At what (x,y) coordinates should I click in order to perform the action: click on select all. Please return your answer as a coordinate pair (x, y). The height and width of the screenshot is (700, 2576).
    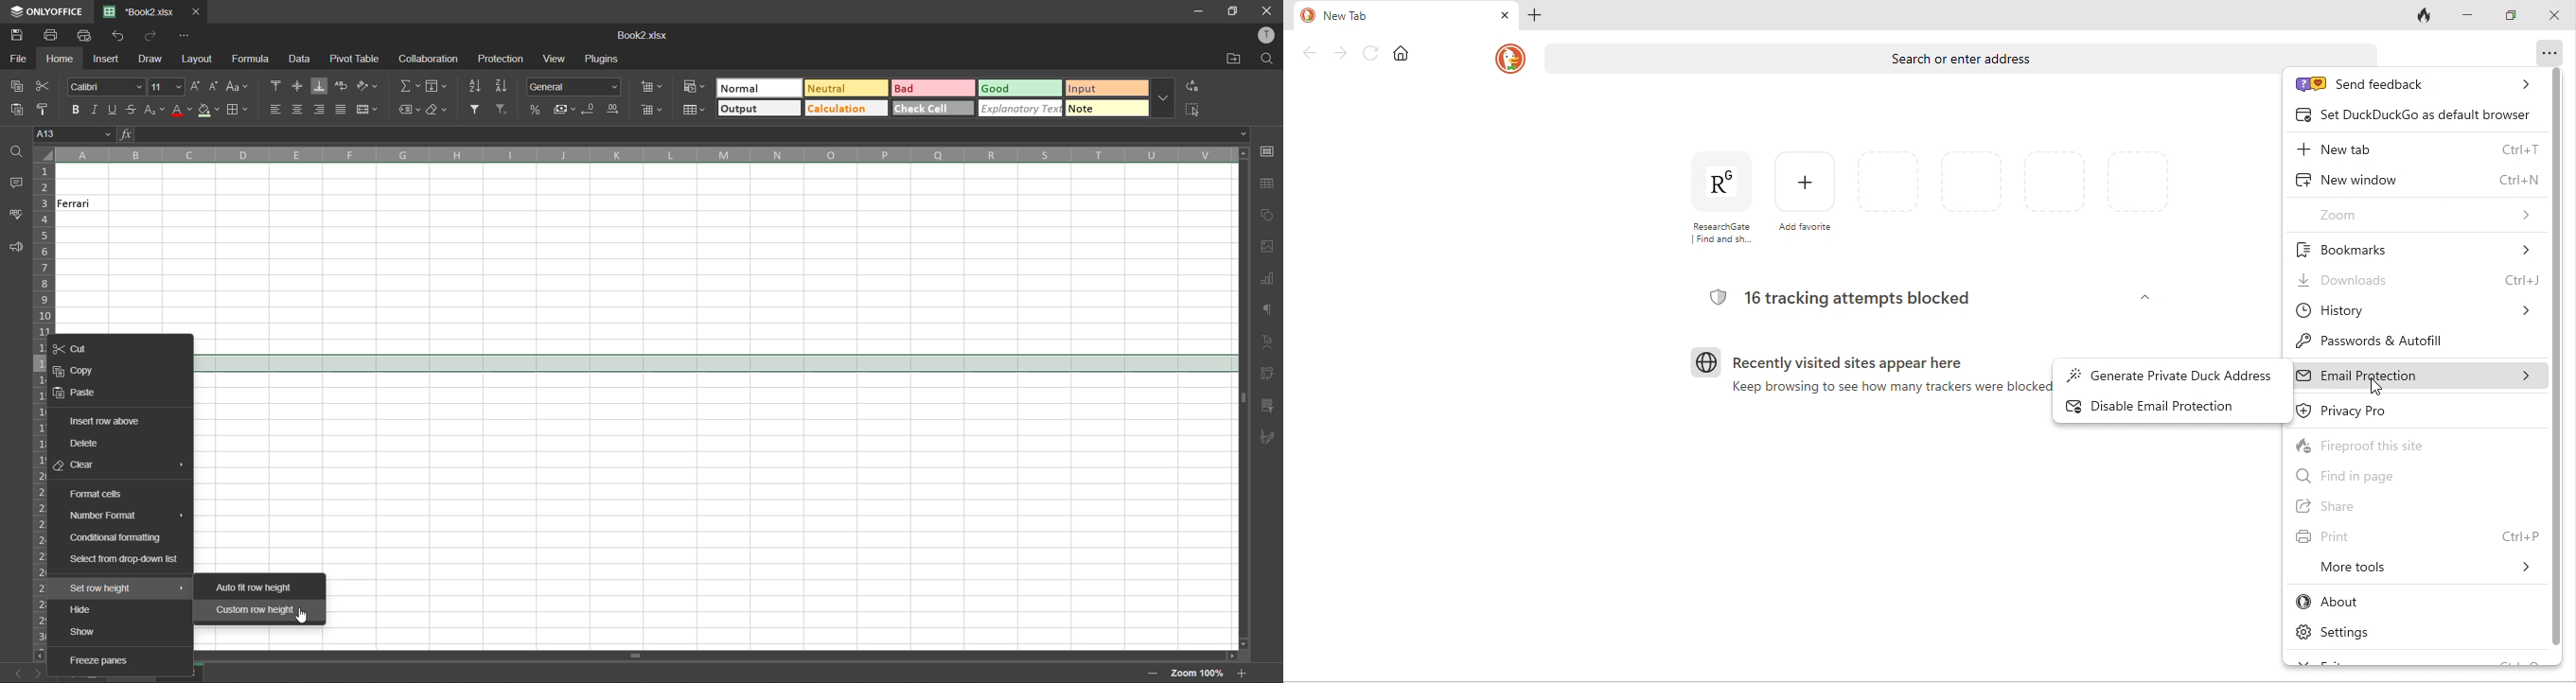
    Looking at the image, I should click on (1191, 110).